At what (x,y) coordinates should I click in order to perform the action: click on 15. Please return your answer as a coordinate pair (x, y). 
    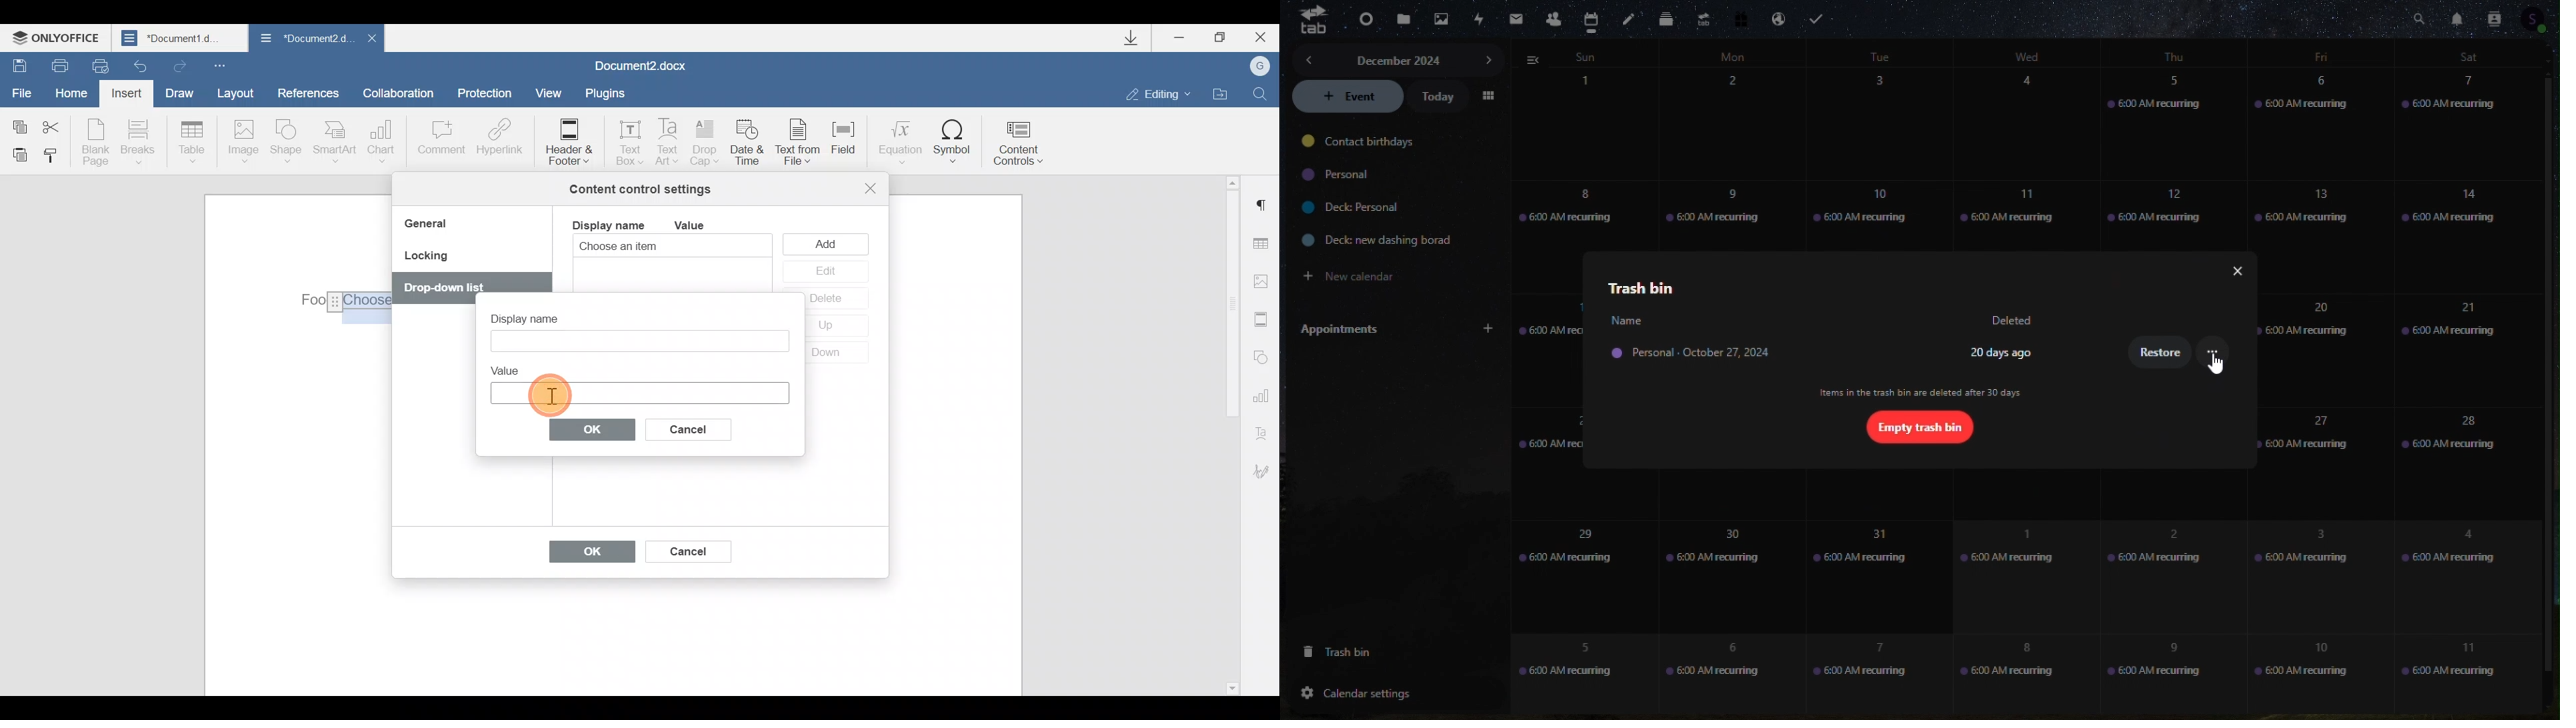
    Looking at the image, I should click on (1547, 349).